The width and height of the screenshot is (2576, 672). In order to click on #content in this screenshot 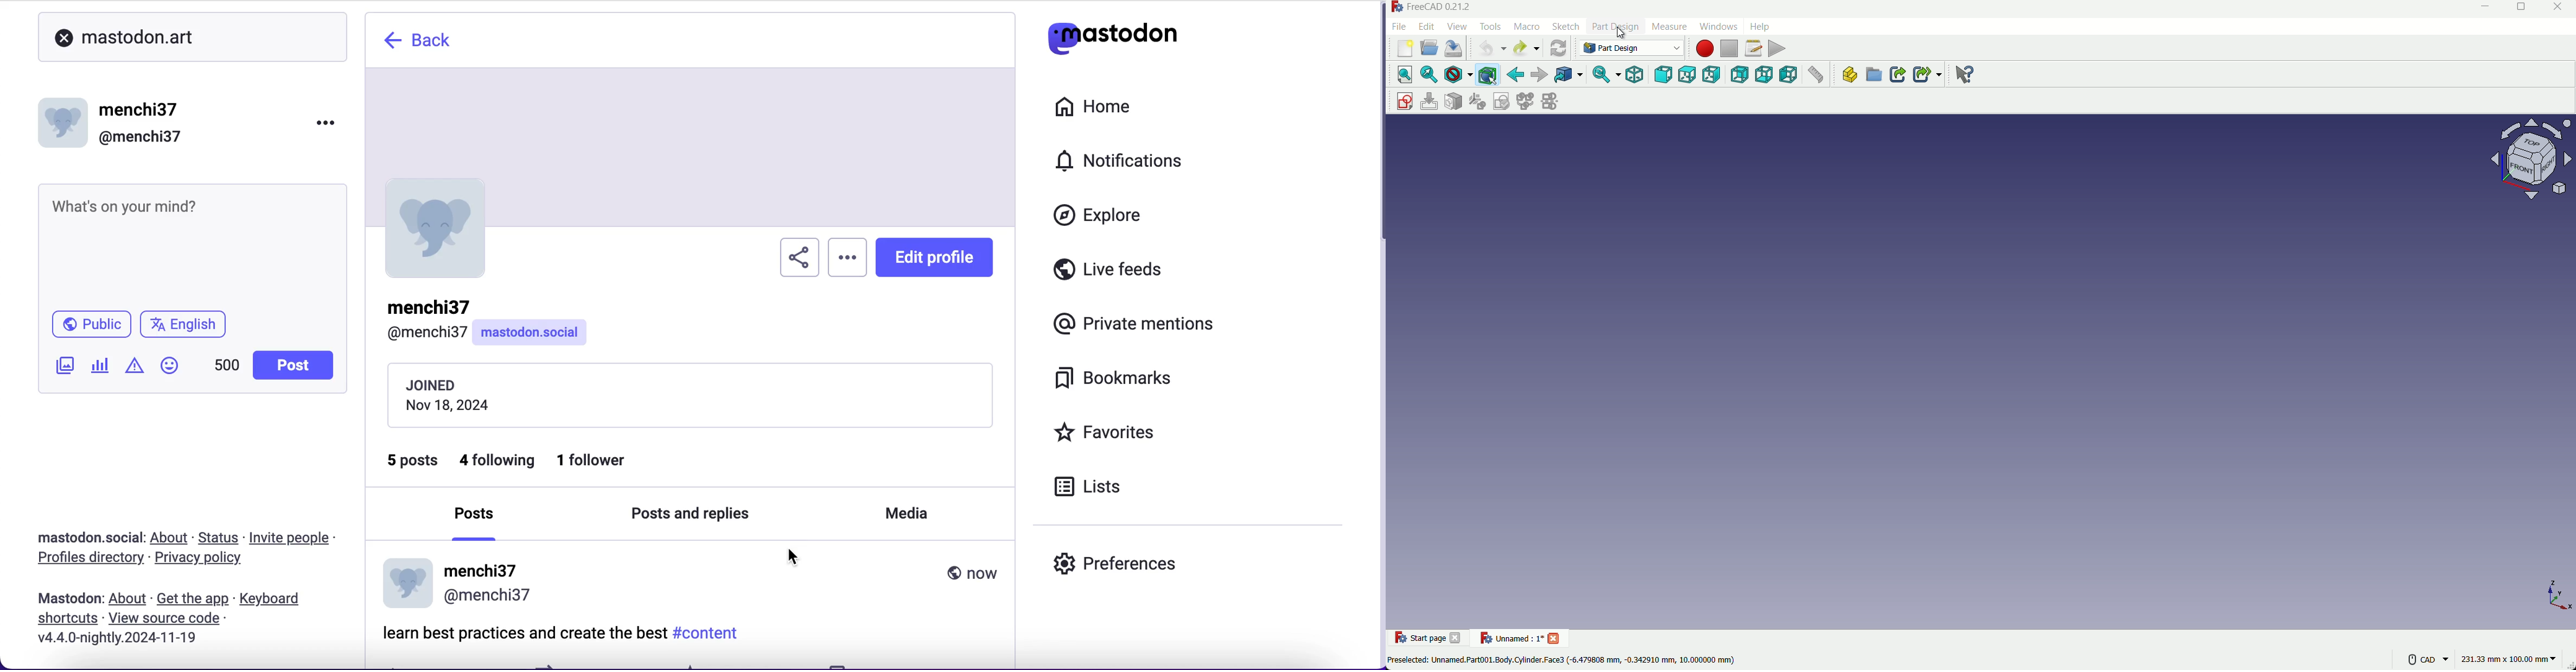, I will do `click(710, 635)`.